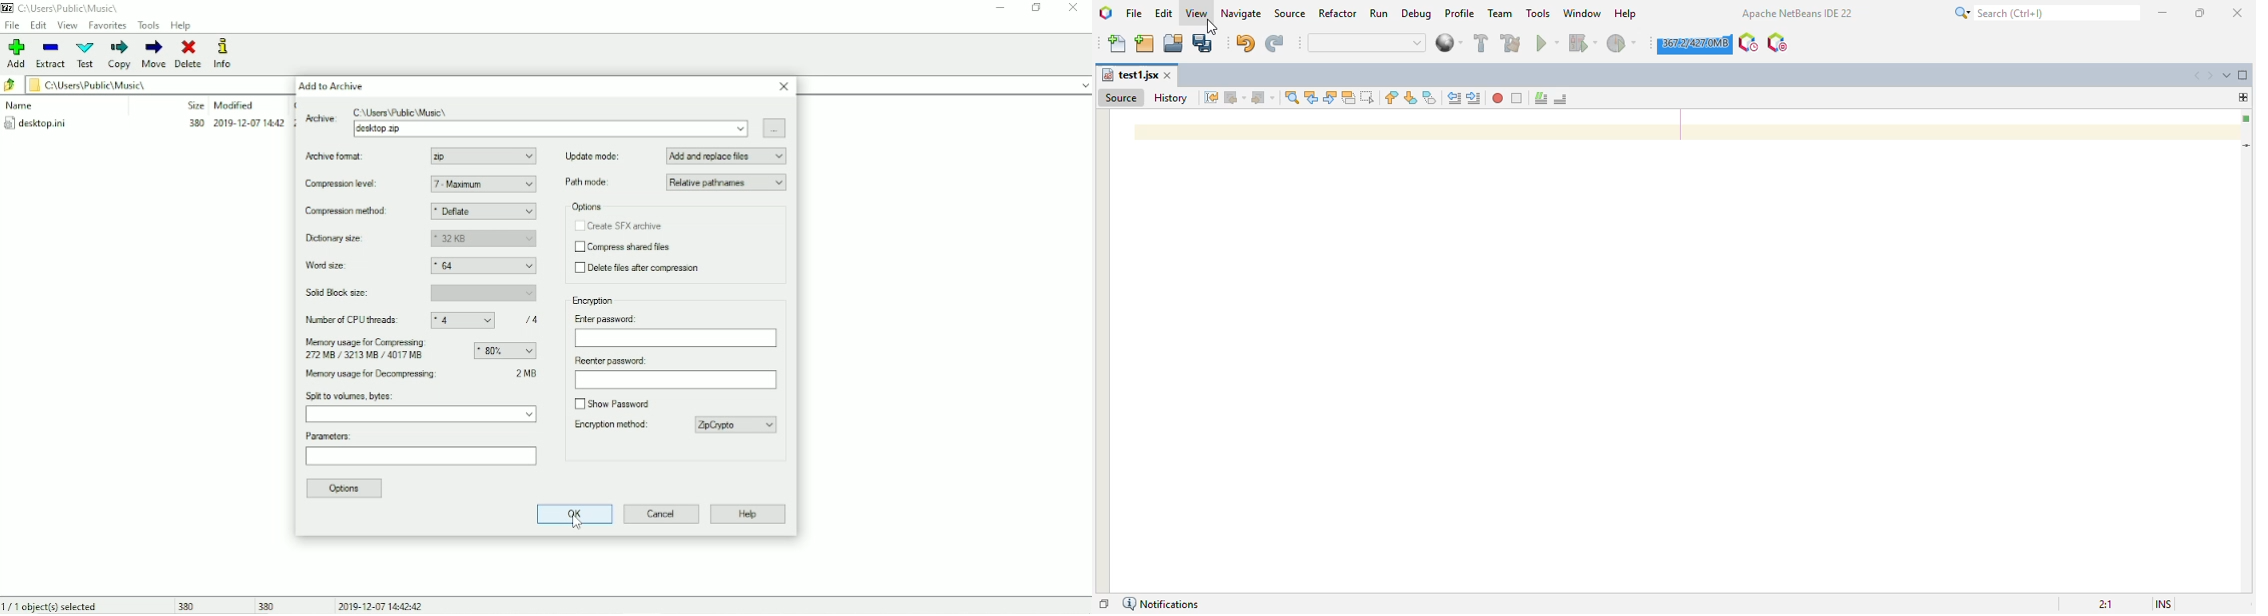 Image resolution: width=2268 pixels, height=616 pixels. What do you see at coordinates (152, 84) in the screenshot?
I see `File location` at bounding box center [152, 84].